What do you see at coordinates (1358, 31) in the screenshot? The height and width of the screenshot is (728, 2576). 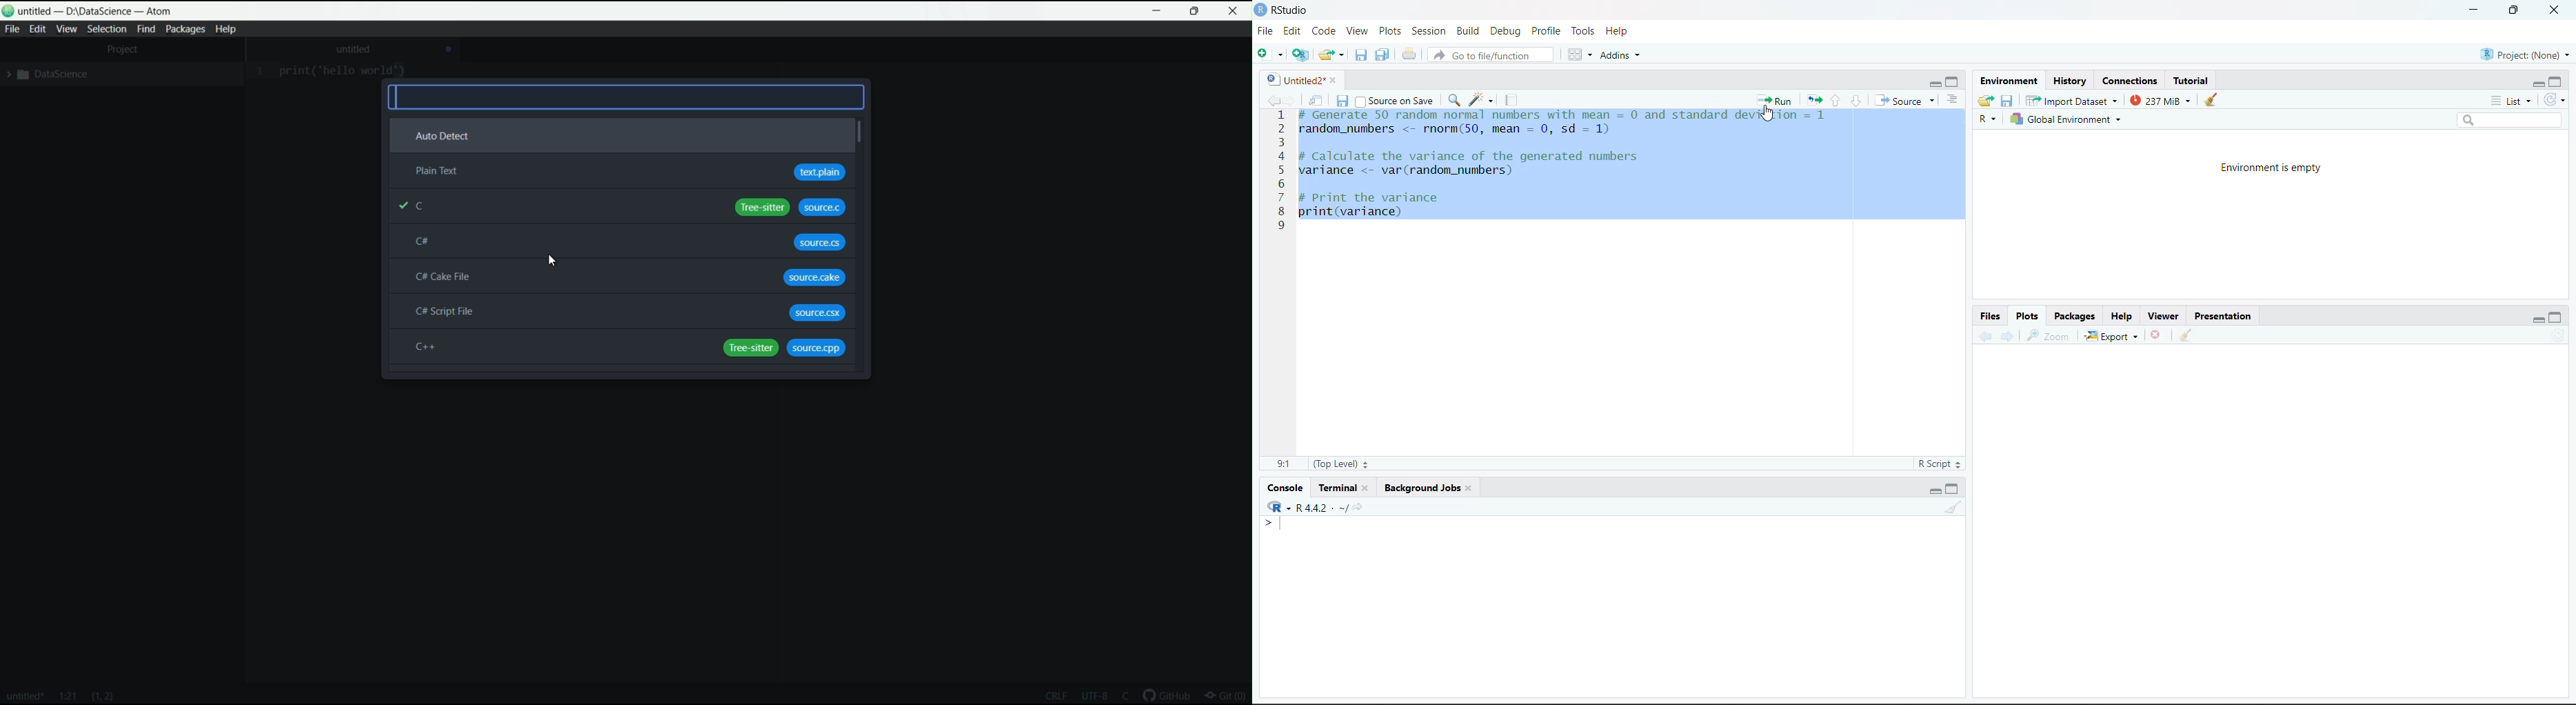 I see `View` at bounding box center [1358, 31].